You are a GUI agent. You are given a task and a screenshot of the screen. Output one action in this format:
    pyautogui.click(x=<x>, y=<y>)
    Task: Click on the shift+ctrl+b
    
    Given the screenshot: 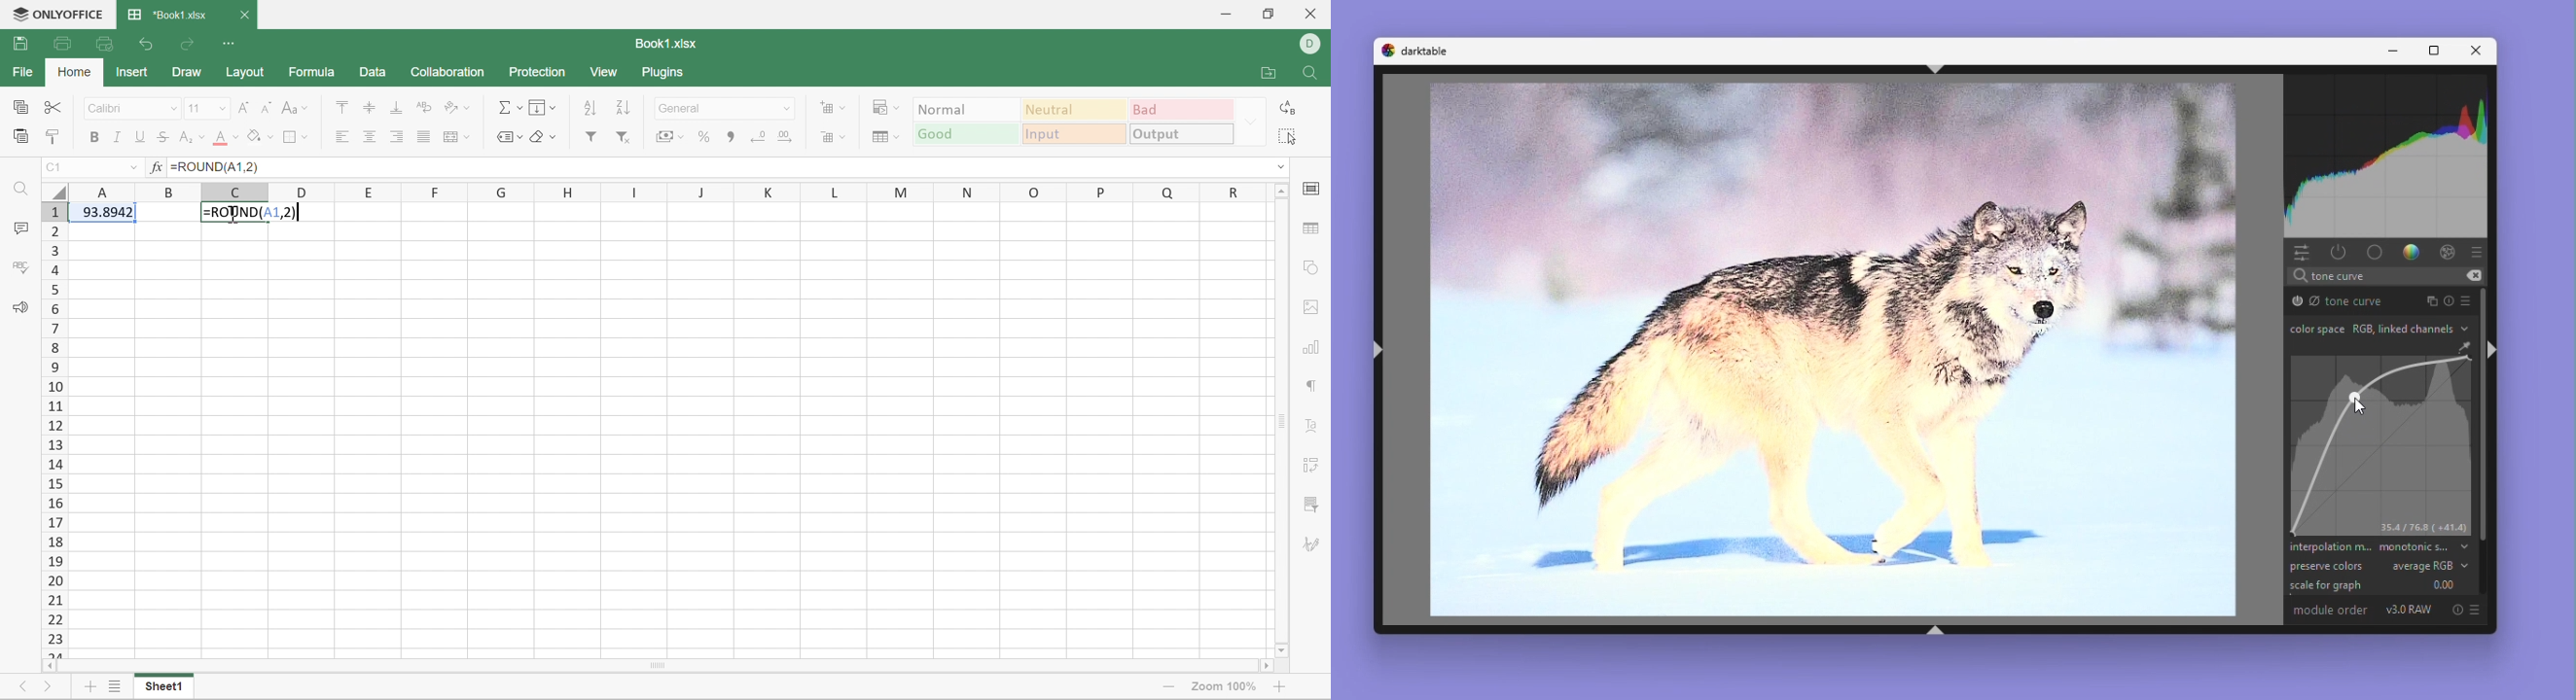 What is the action you would take?
    pyautogui.click(x=1939, y=628)
    